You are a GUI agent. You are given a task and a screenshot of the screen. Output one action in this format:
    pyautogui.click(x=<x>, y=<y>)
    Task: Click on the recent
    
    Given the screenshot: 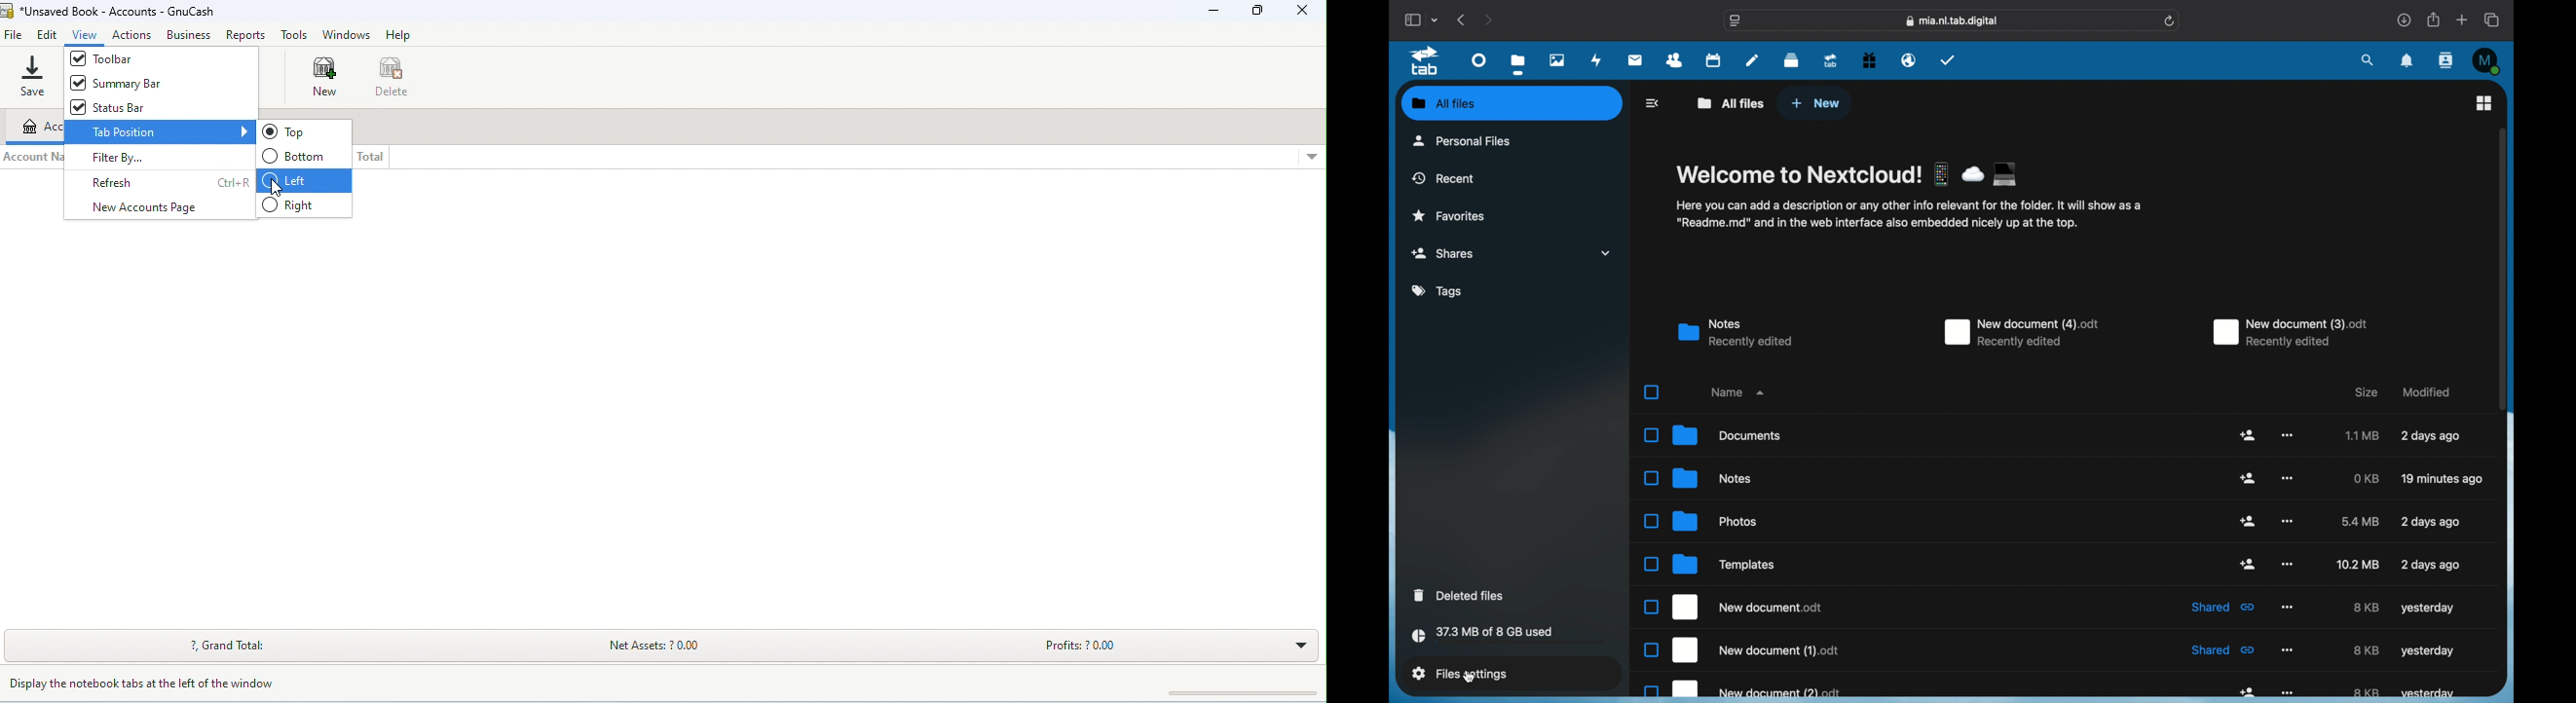 What is the action you would take?
    pyautogui.click(x=1443, y=178)
    